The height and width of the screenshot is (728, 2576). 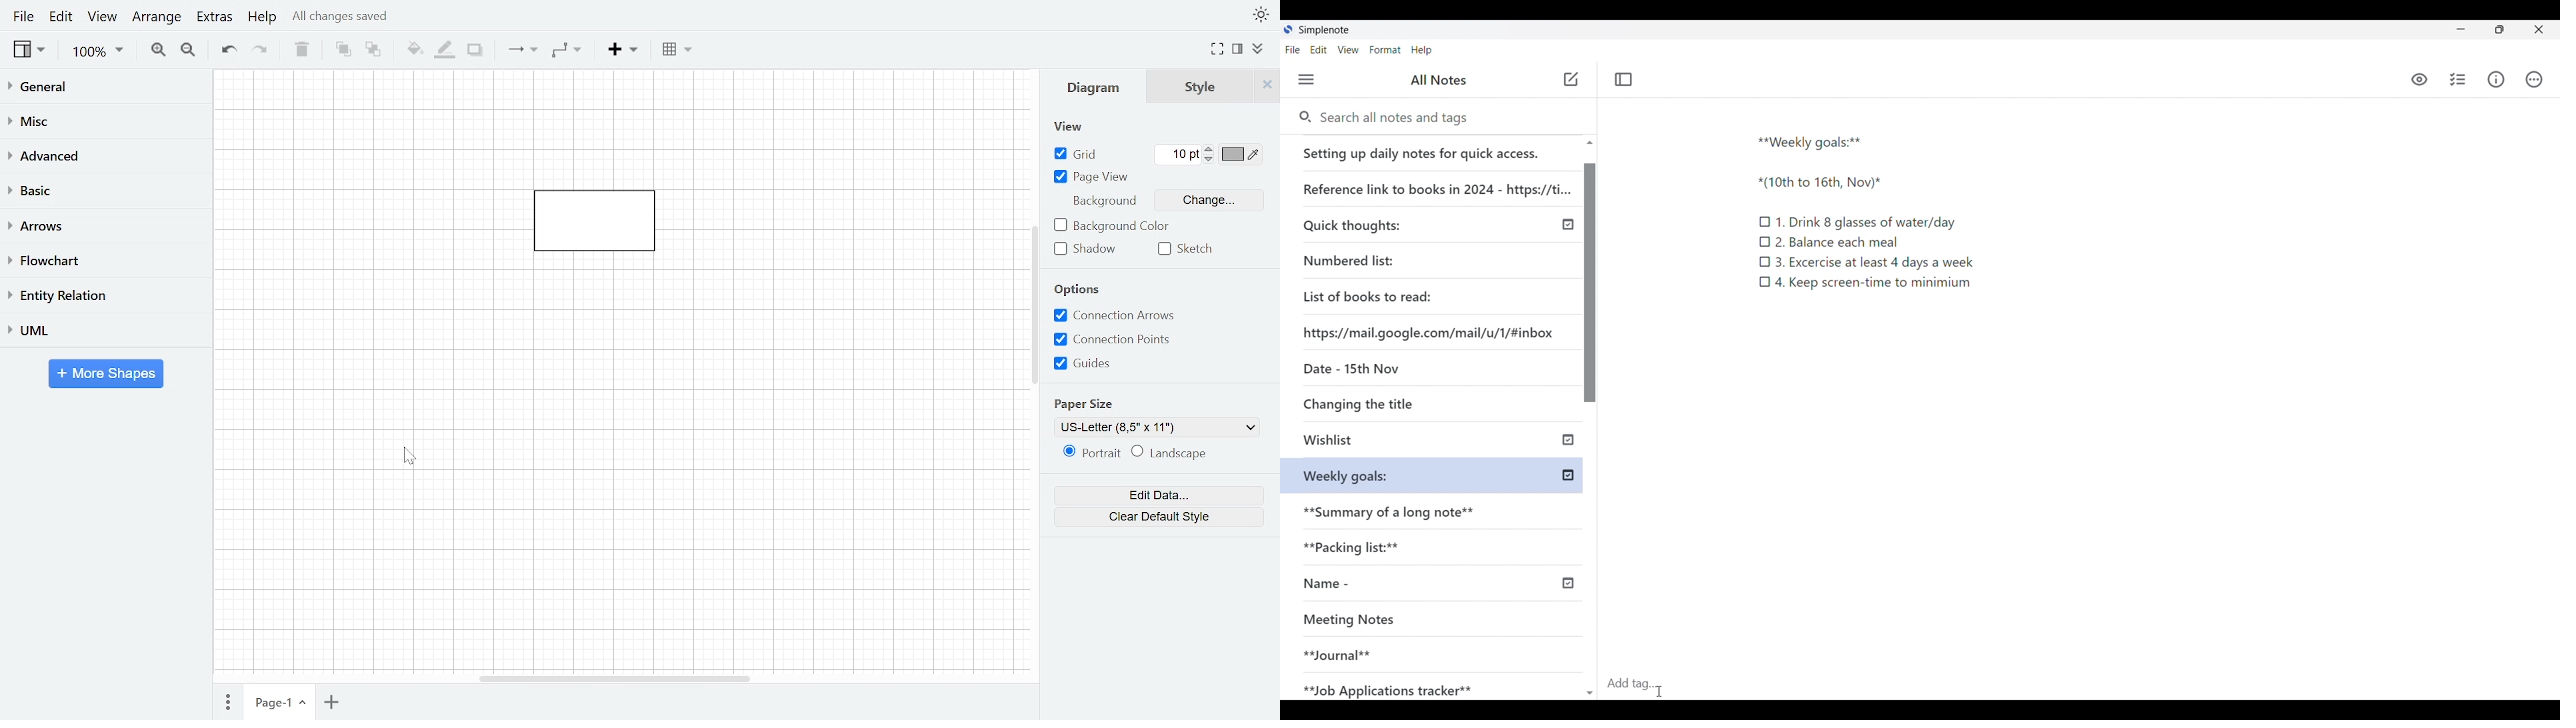 What do you see at coordinates (1258, 16) in the screenshot?
I see `Theme` at bounding box center [1258, 16].